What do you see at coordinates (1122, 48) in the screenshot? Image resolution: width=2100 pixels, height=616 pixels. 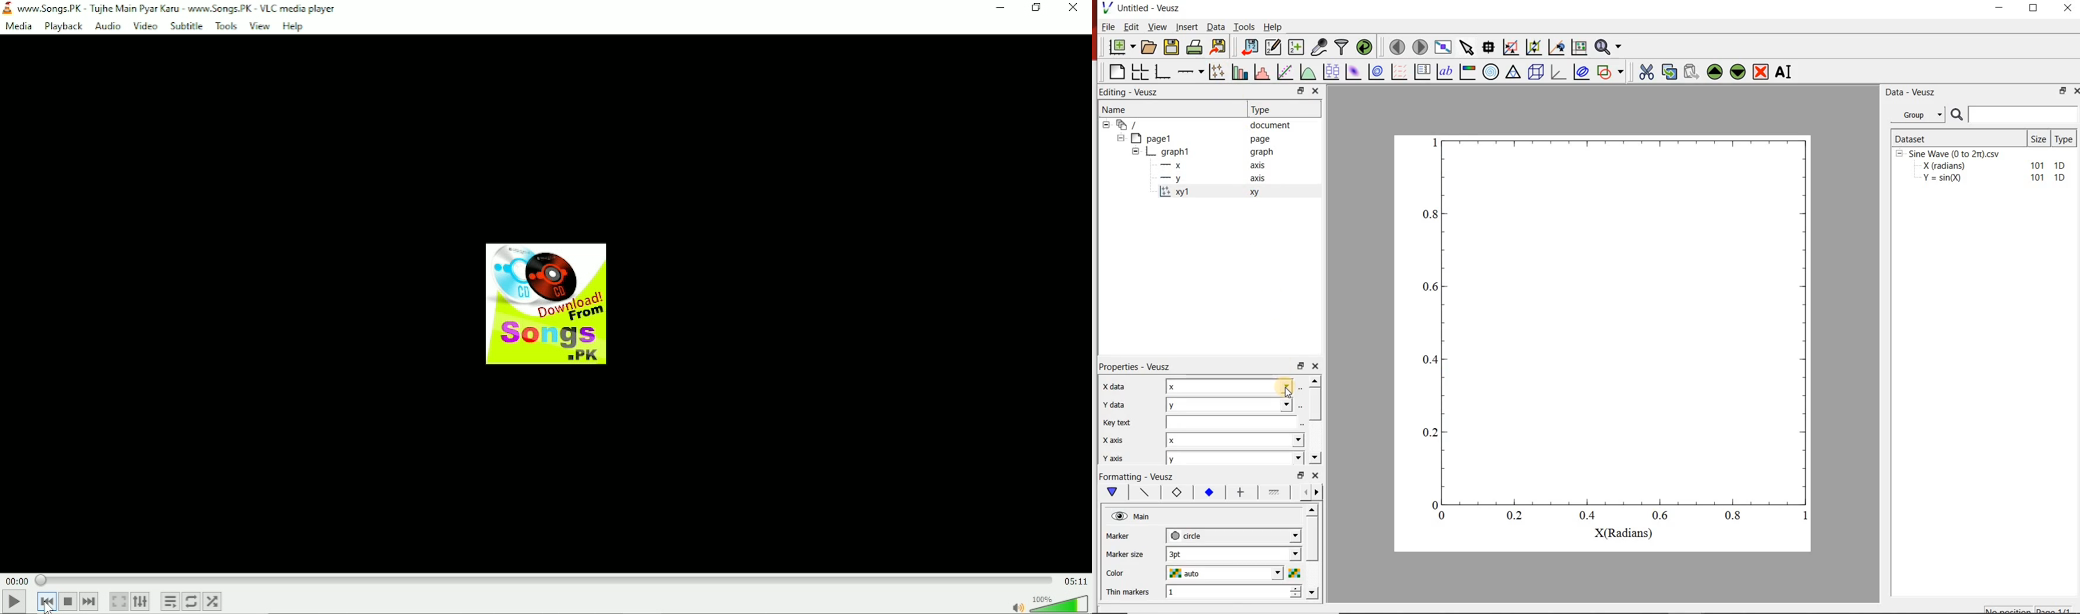 I see `new document` at bounding box center [1122, 48].